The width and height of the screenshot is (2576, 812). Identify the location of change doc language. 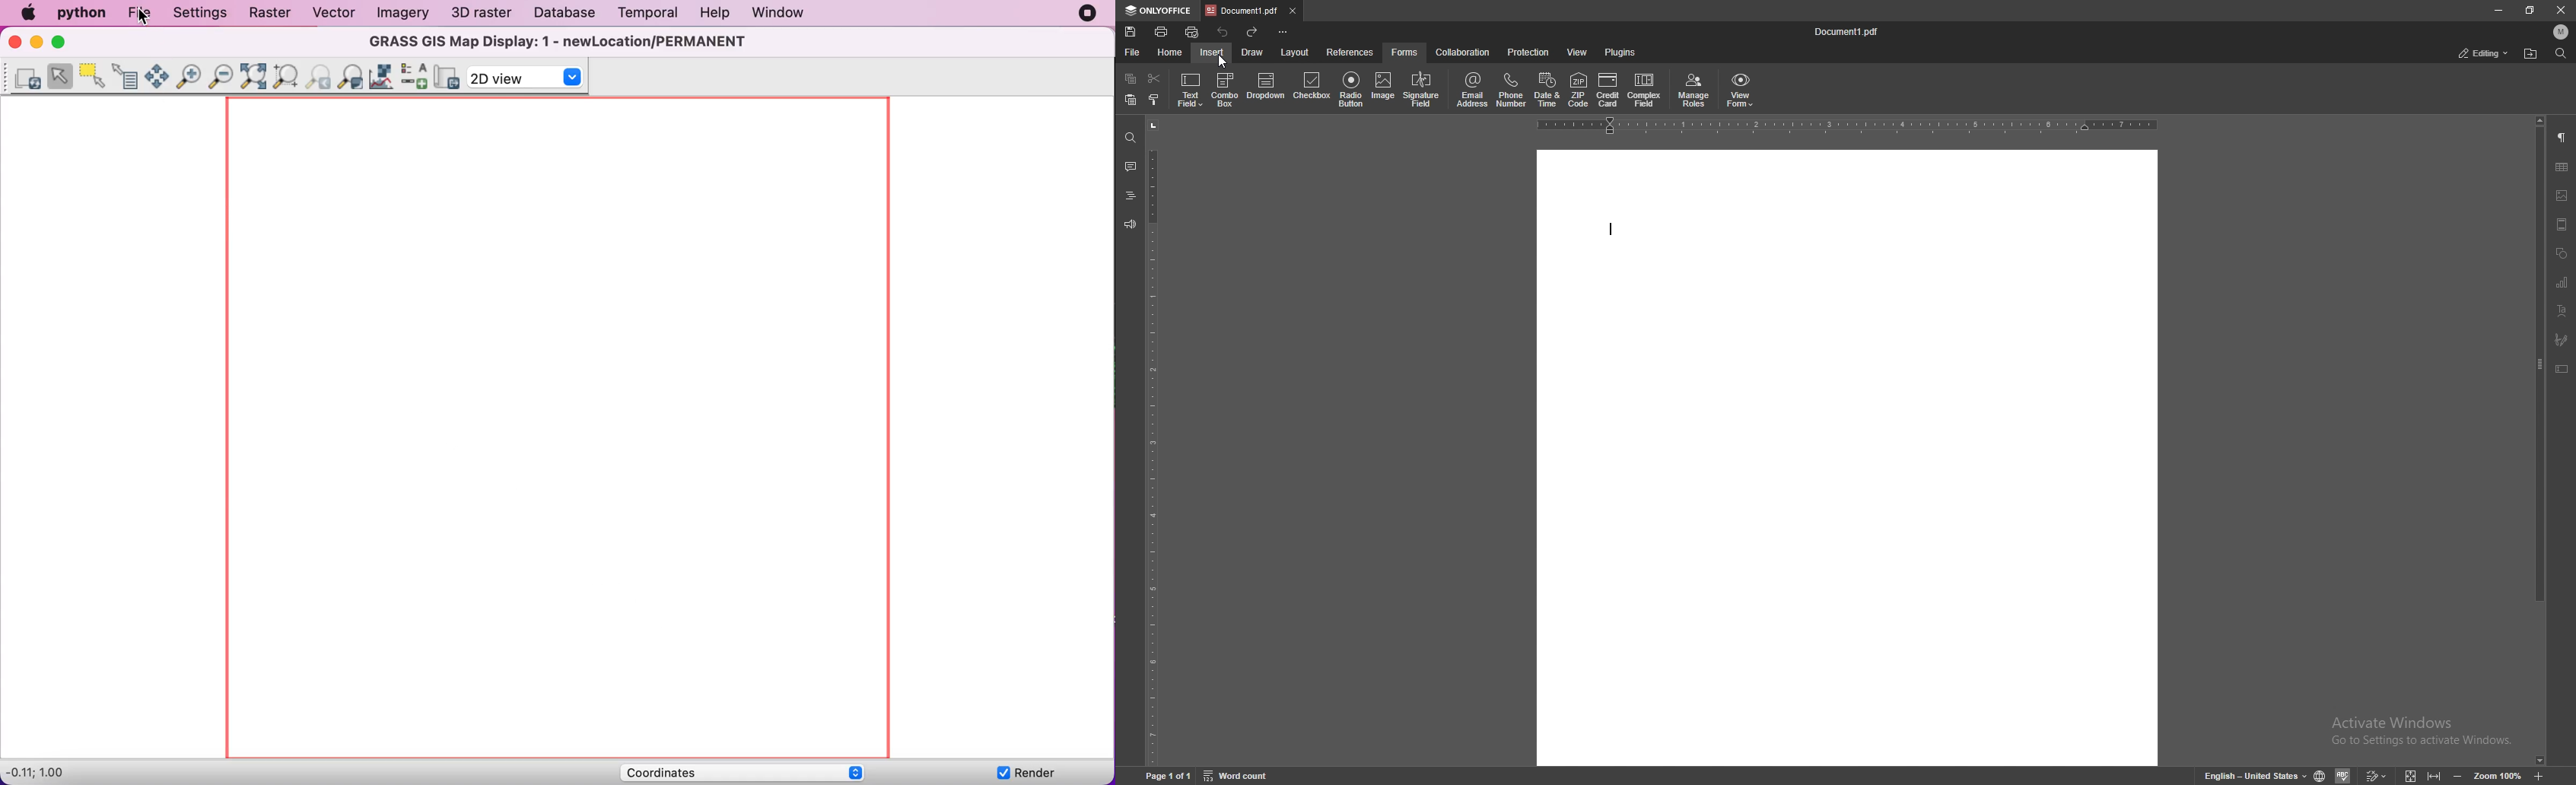
(2321, 774).